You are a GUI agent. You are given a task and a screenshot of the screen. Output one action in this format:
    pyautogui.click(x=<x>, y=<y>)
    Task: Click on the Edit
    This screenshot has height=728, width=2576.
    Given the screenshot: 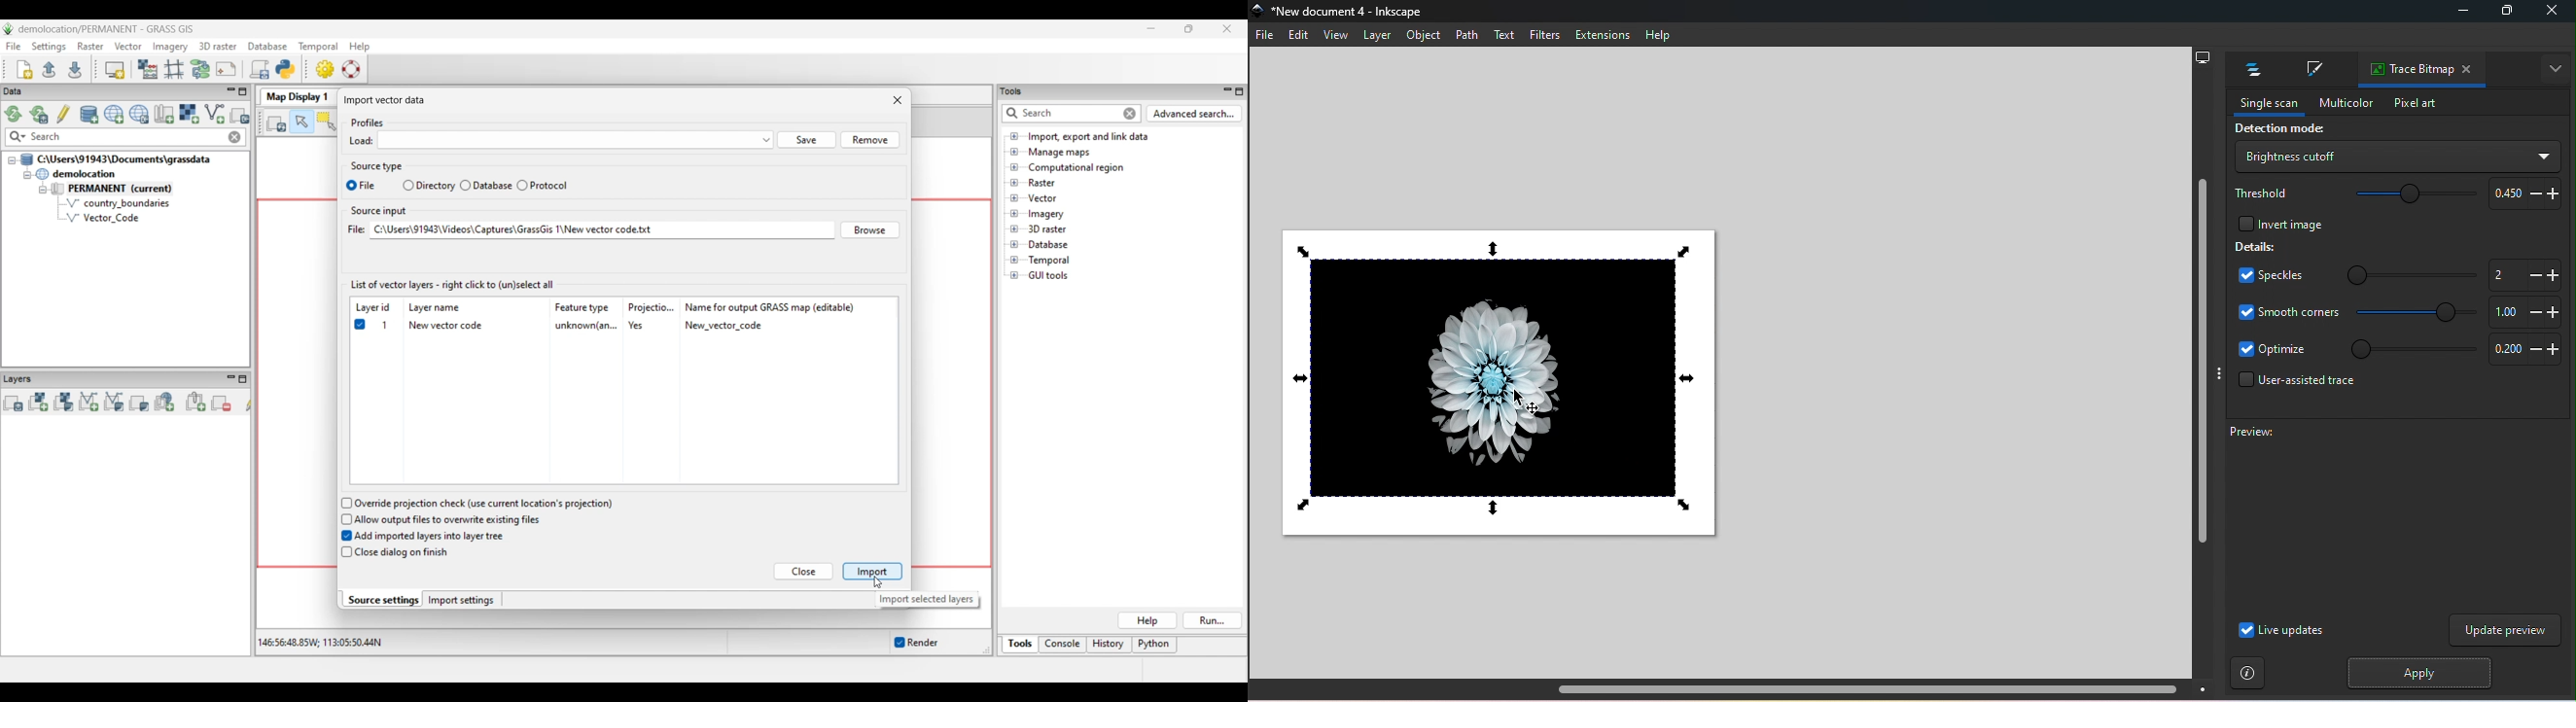 What is the action you would take?
    pyautogui.click(x=1297, y=36)
    